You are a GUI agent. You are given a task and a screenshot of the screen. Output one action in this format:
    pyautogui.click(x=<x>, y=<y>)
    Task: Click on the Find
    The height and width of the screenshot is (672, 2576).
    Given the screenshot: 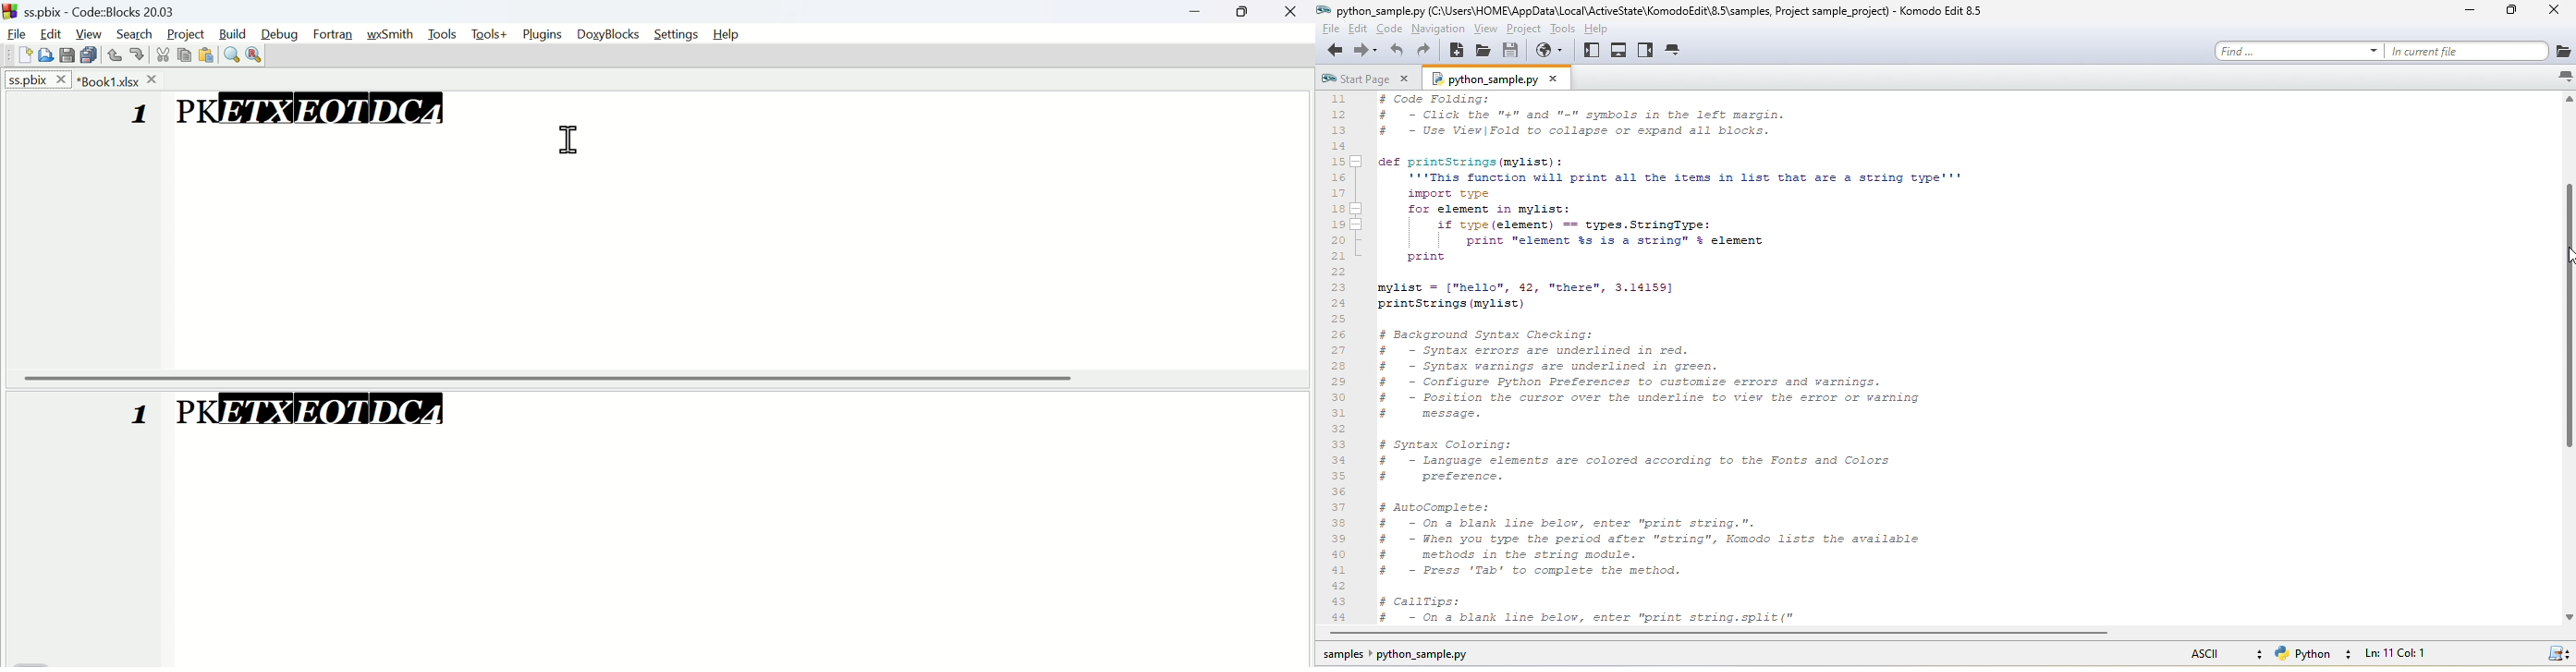 What is the action you would take?
    pyautogui.click(x=231, y=53)
    